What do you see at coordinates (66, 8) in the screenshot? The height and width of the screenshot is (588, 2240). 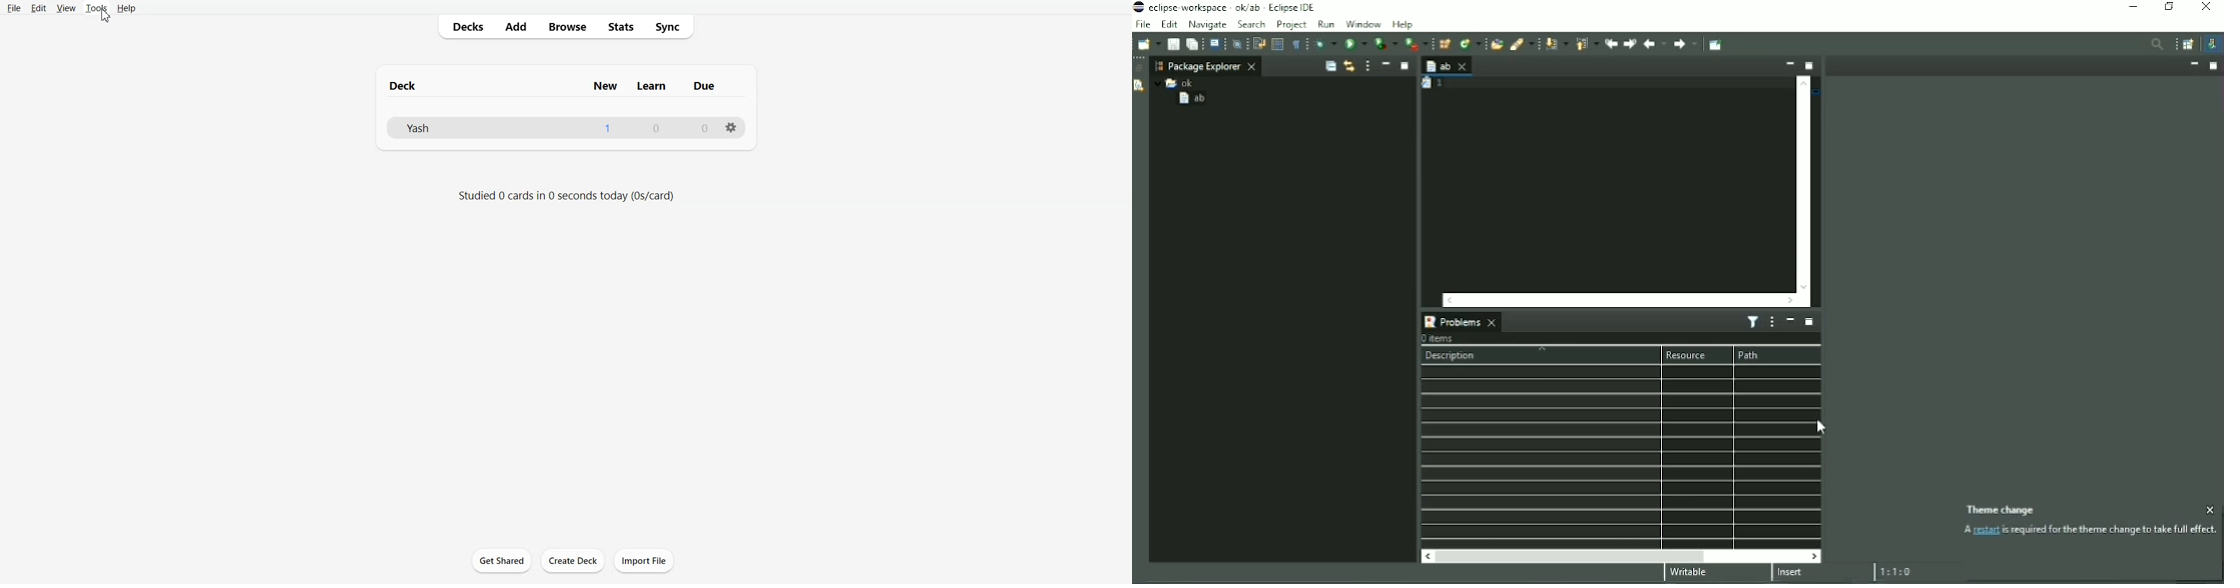 I see `View` at bounding box center [66, 8].